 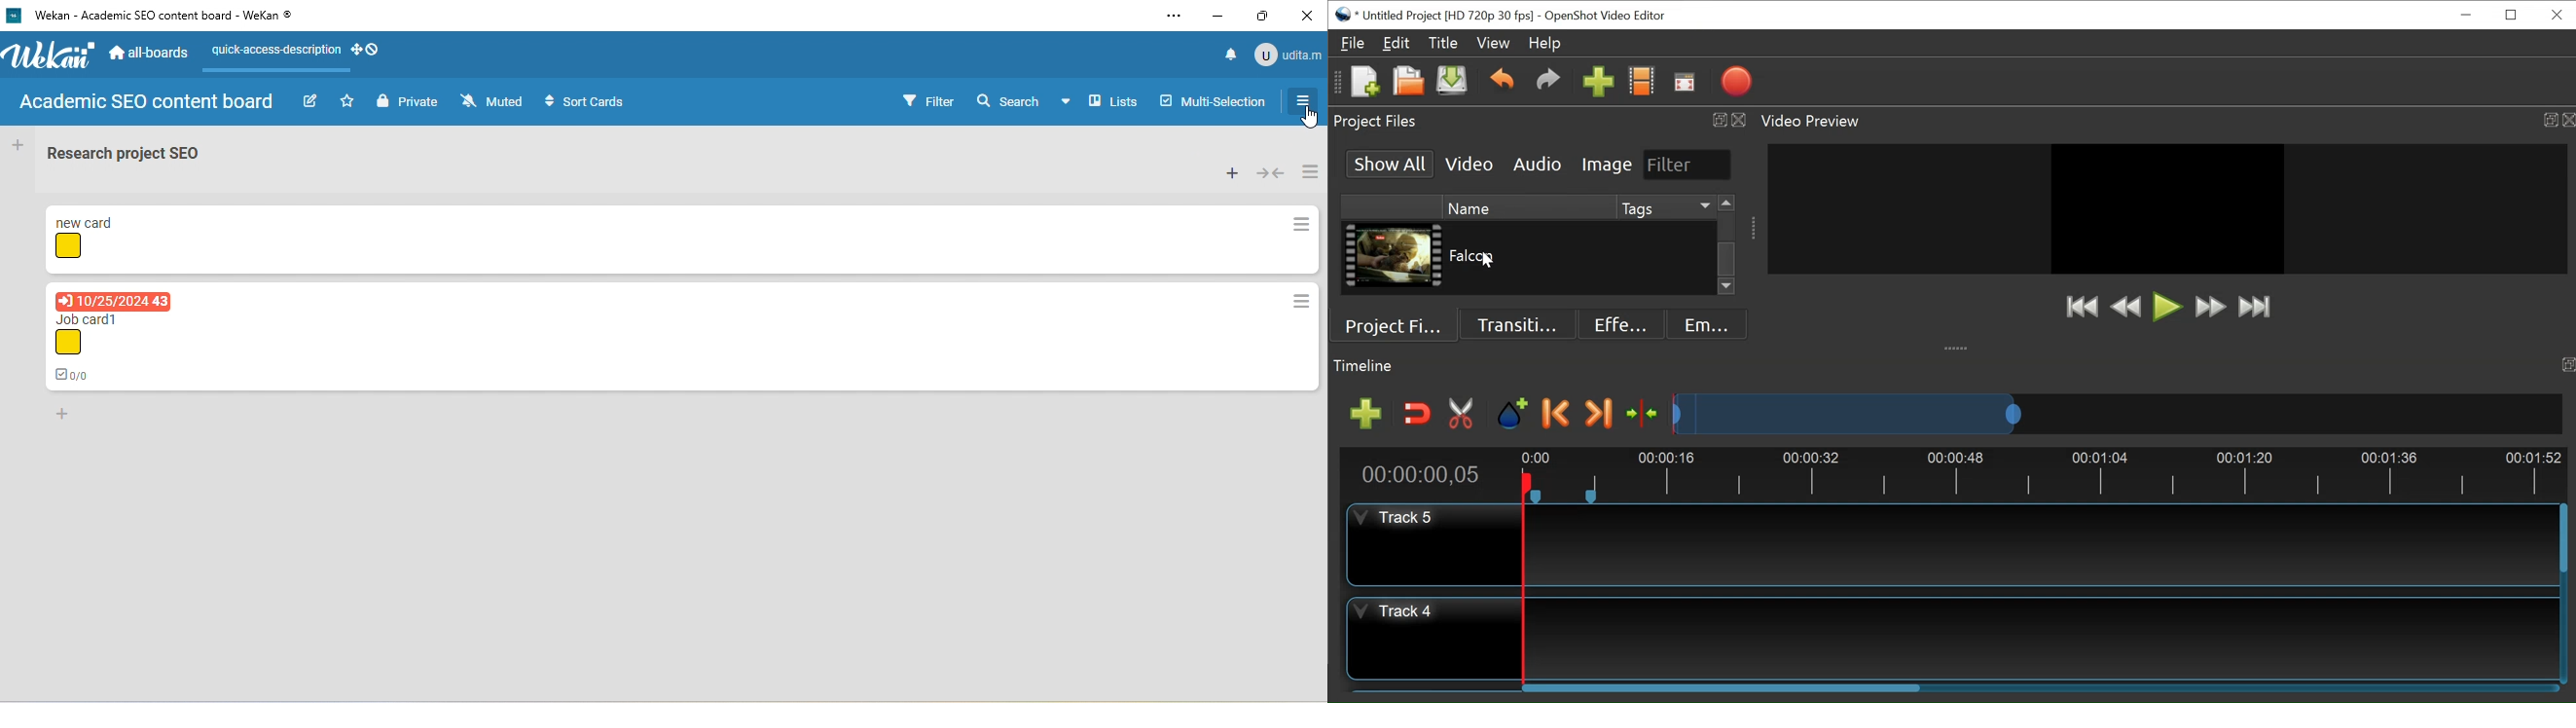 What do you see at coordinates (2042, 636) in the screenshot?
I see `Track Panel` at bounding box center [2042, 636].